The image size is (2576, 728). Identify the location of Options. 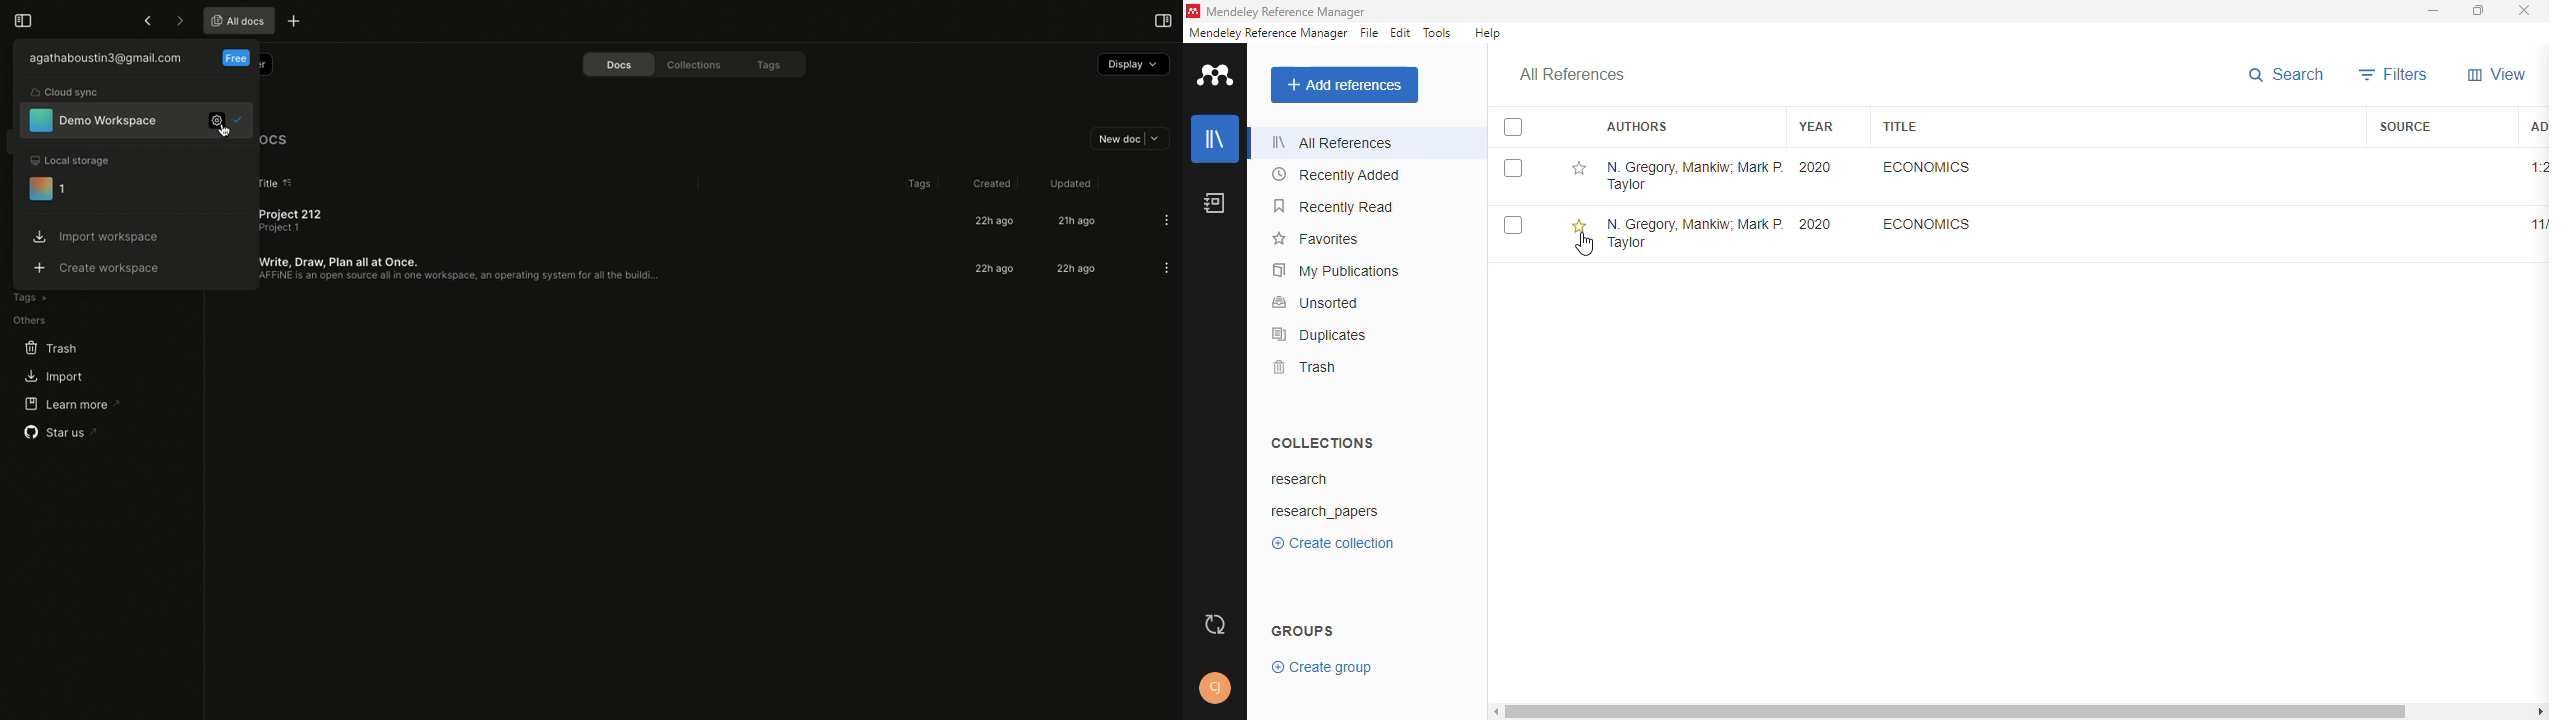
(1166, 269).